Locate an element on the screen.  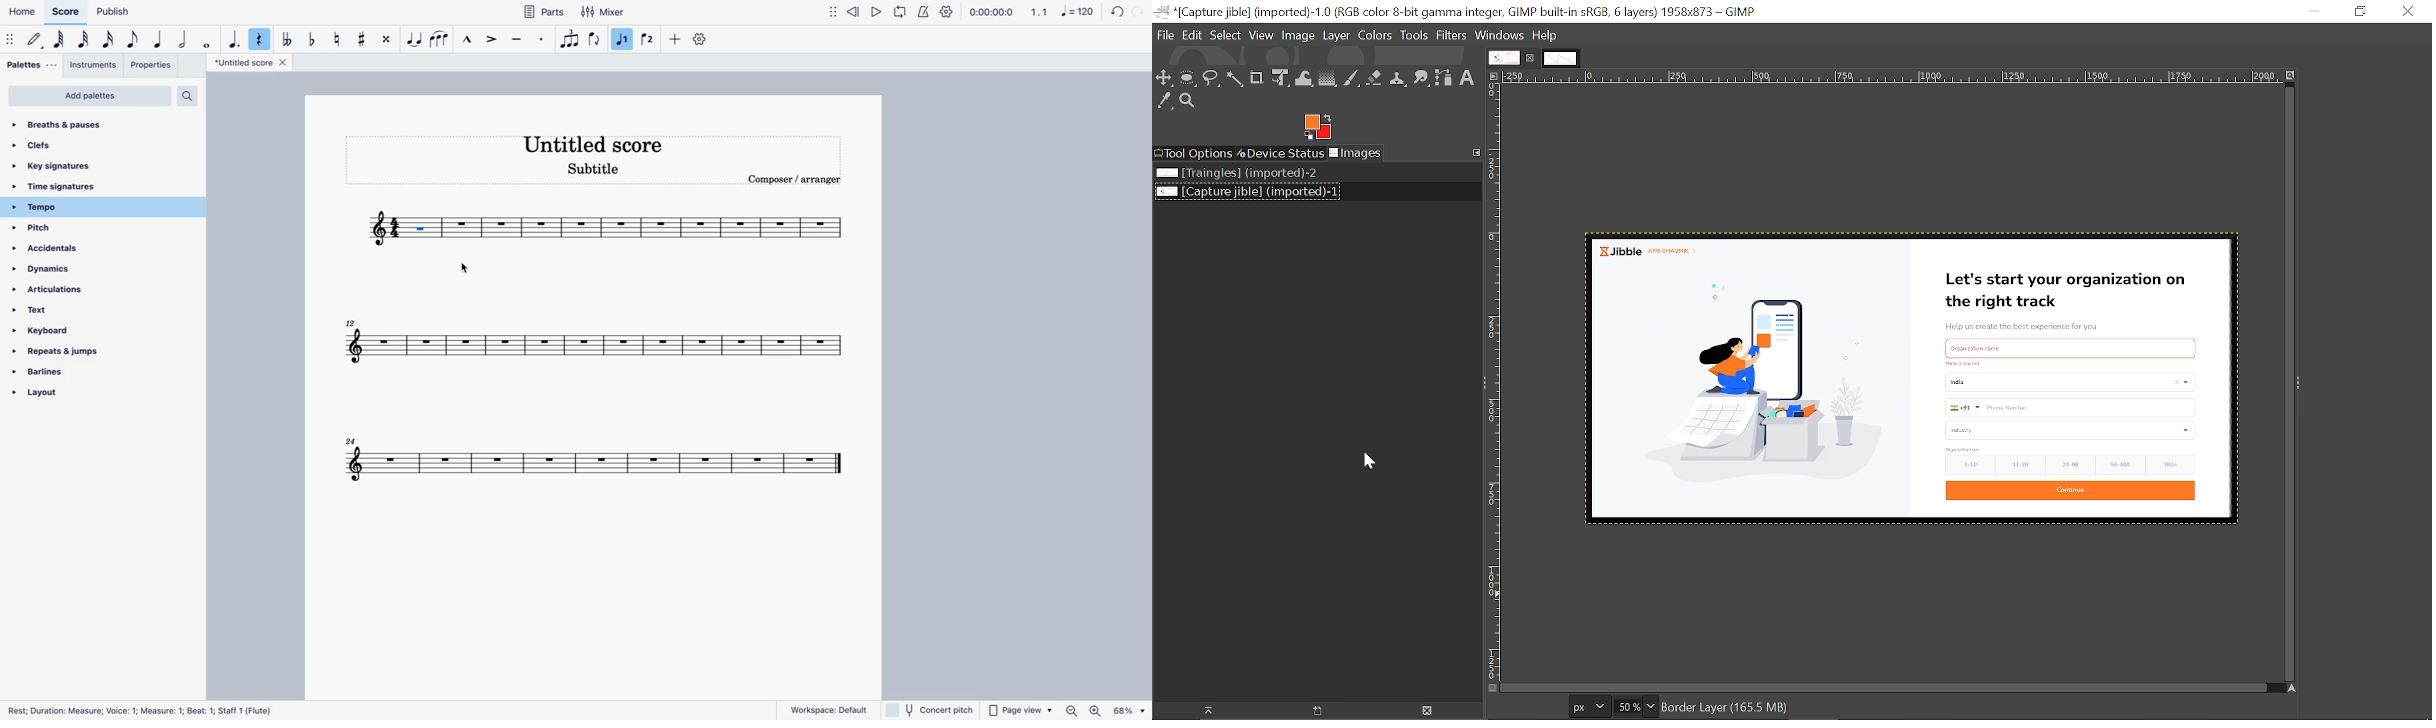
parts is located at coordinates (538, 14).